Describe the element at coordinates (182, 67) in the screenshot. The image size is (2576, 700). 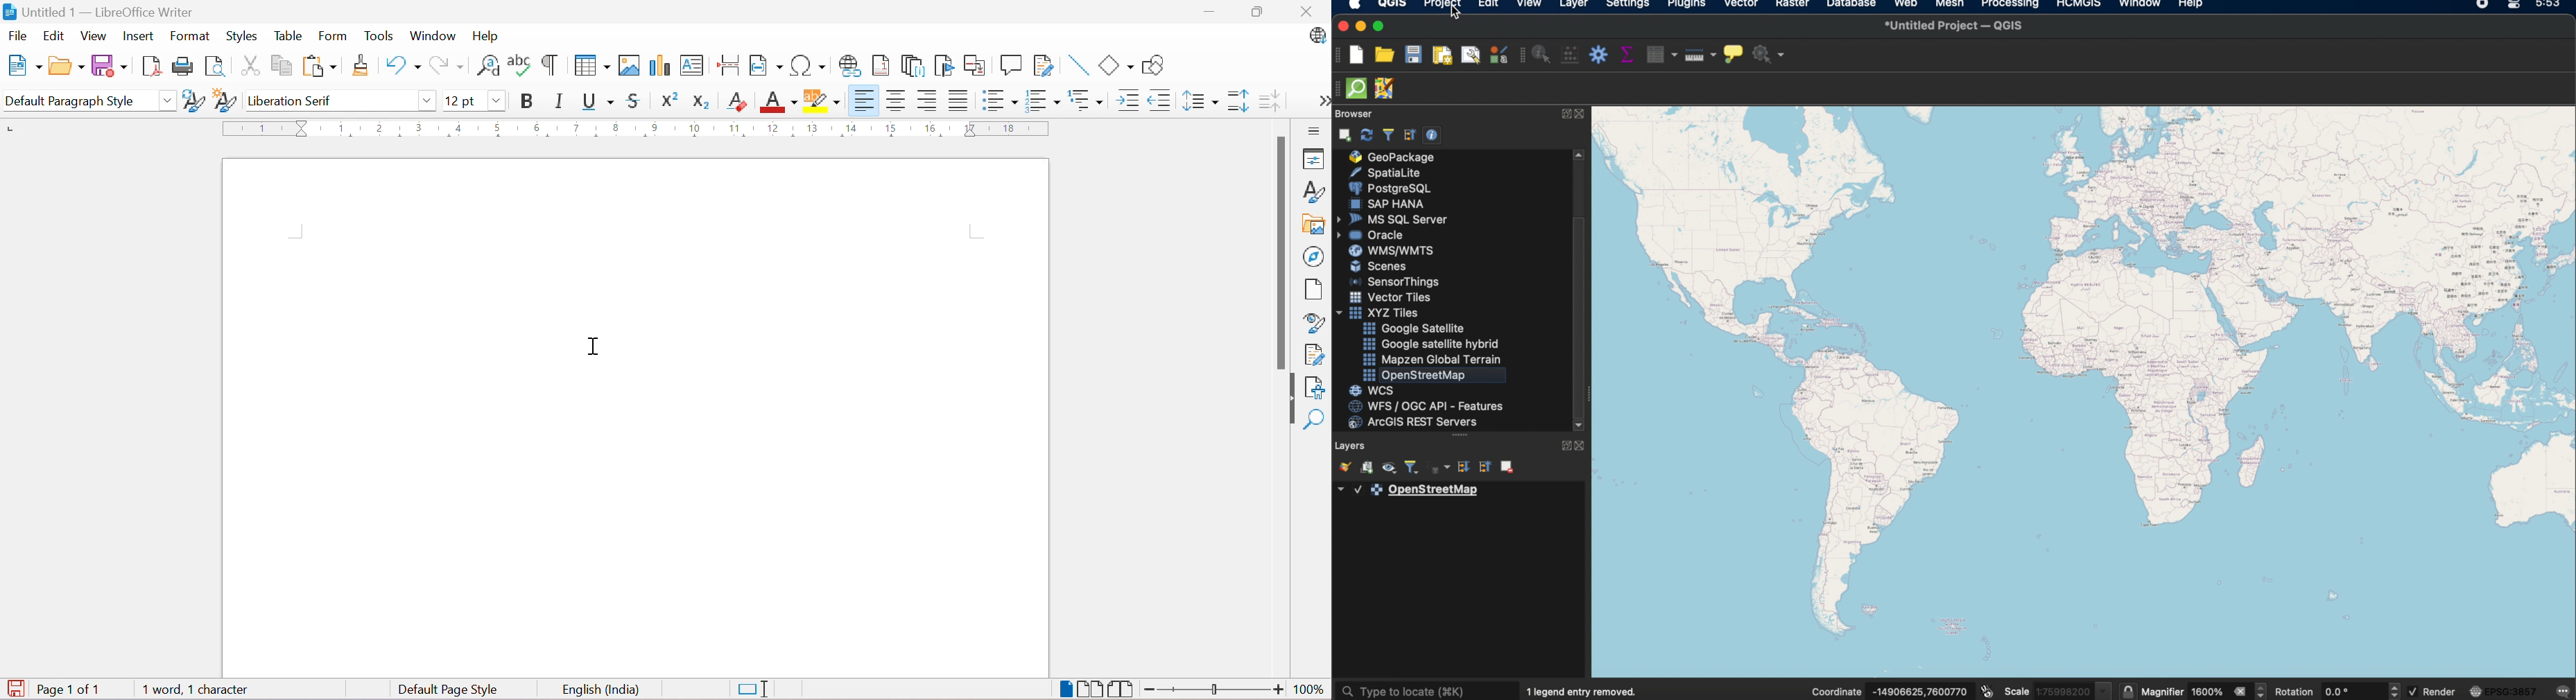
I see `Print` at that location.